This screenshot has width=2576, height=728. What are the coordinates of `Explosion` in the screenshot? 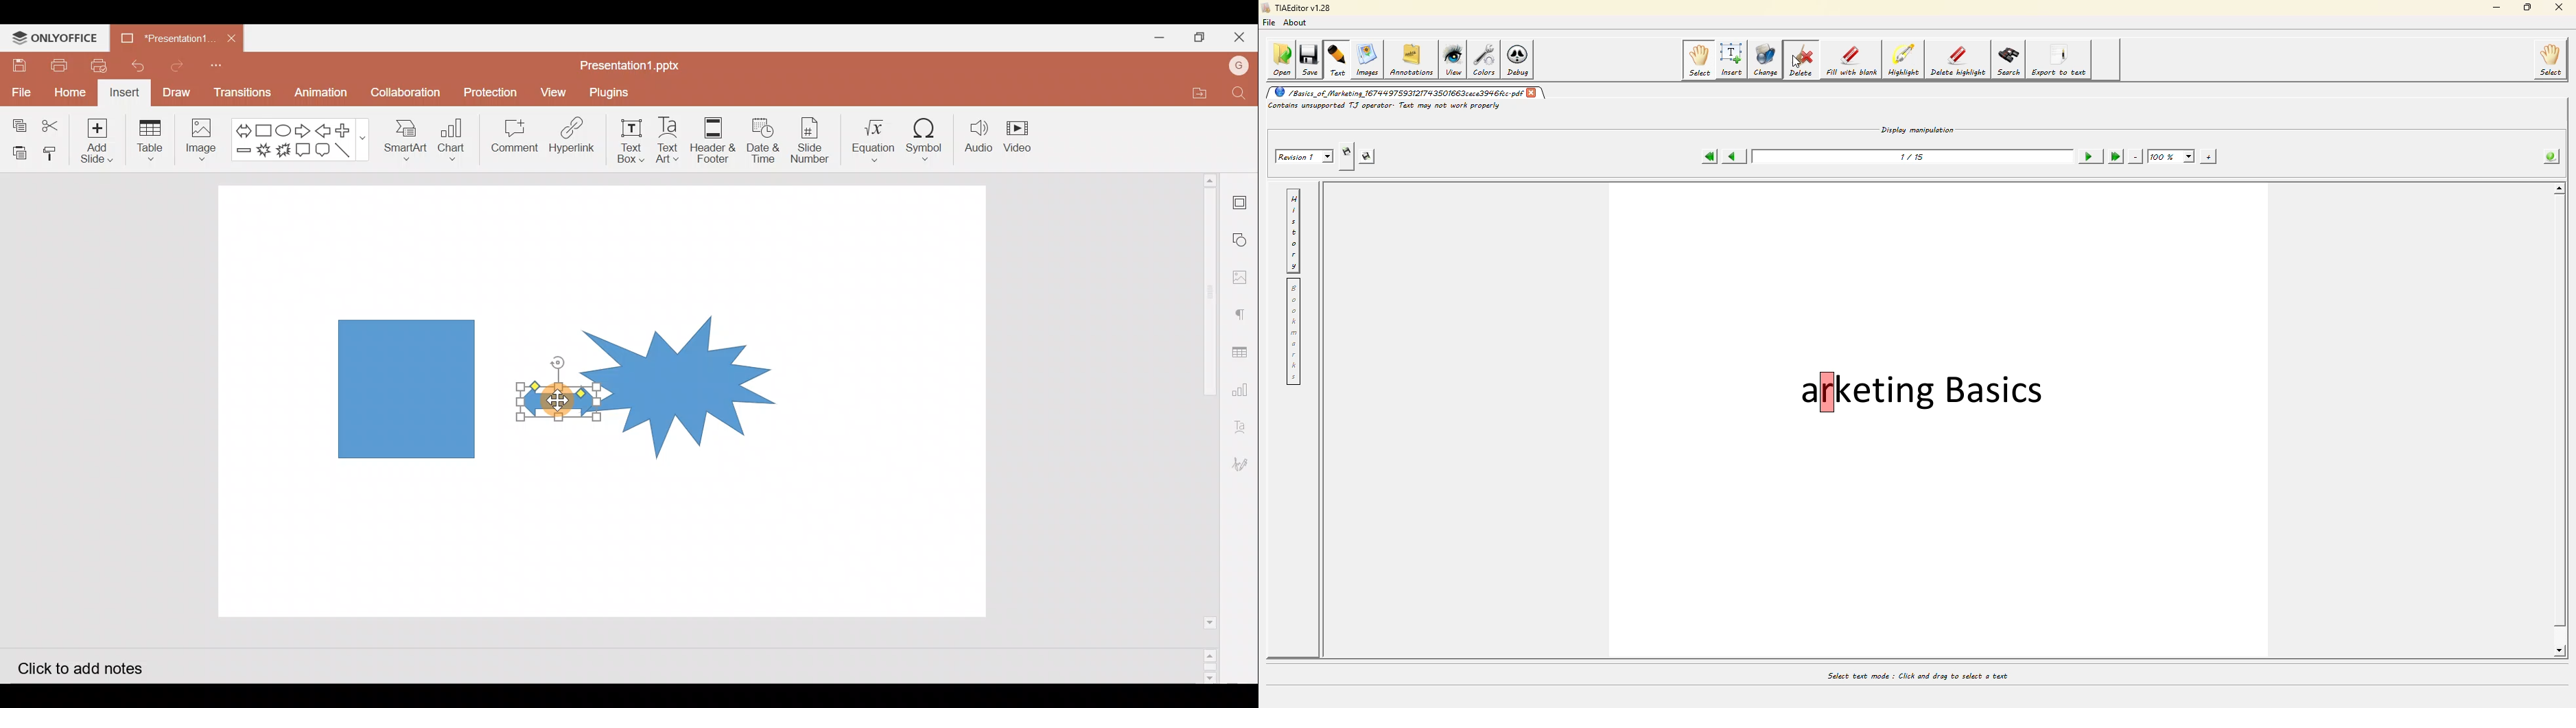 It's located at (680, 371).